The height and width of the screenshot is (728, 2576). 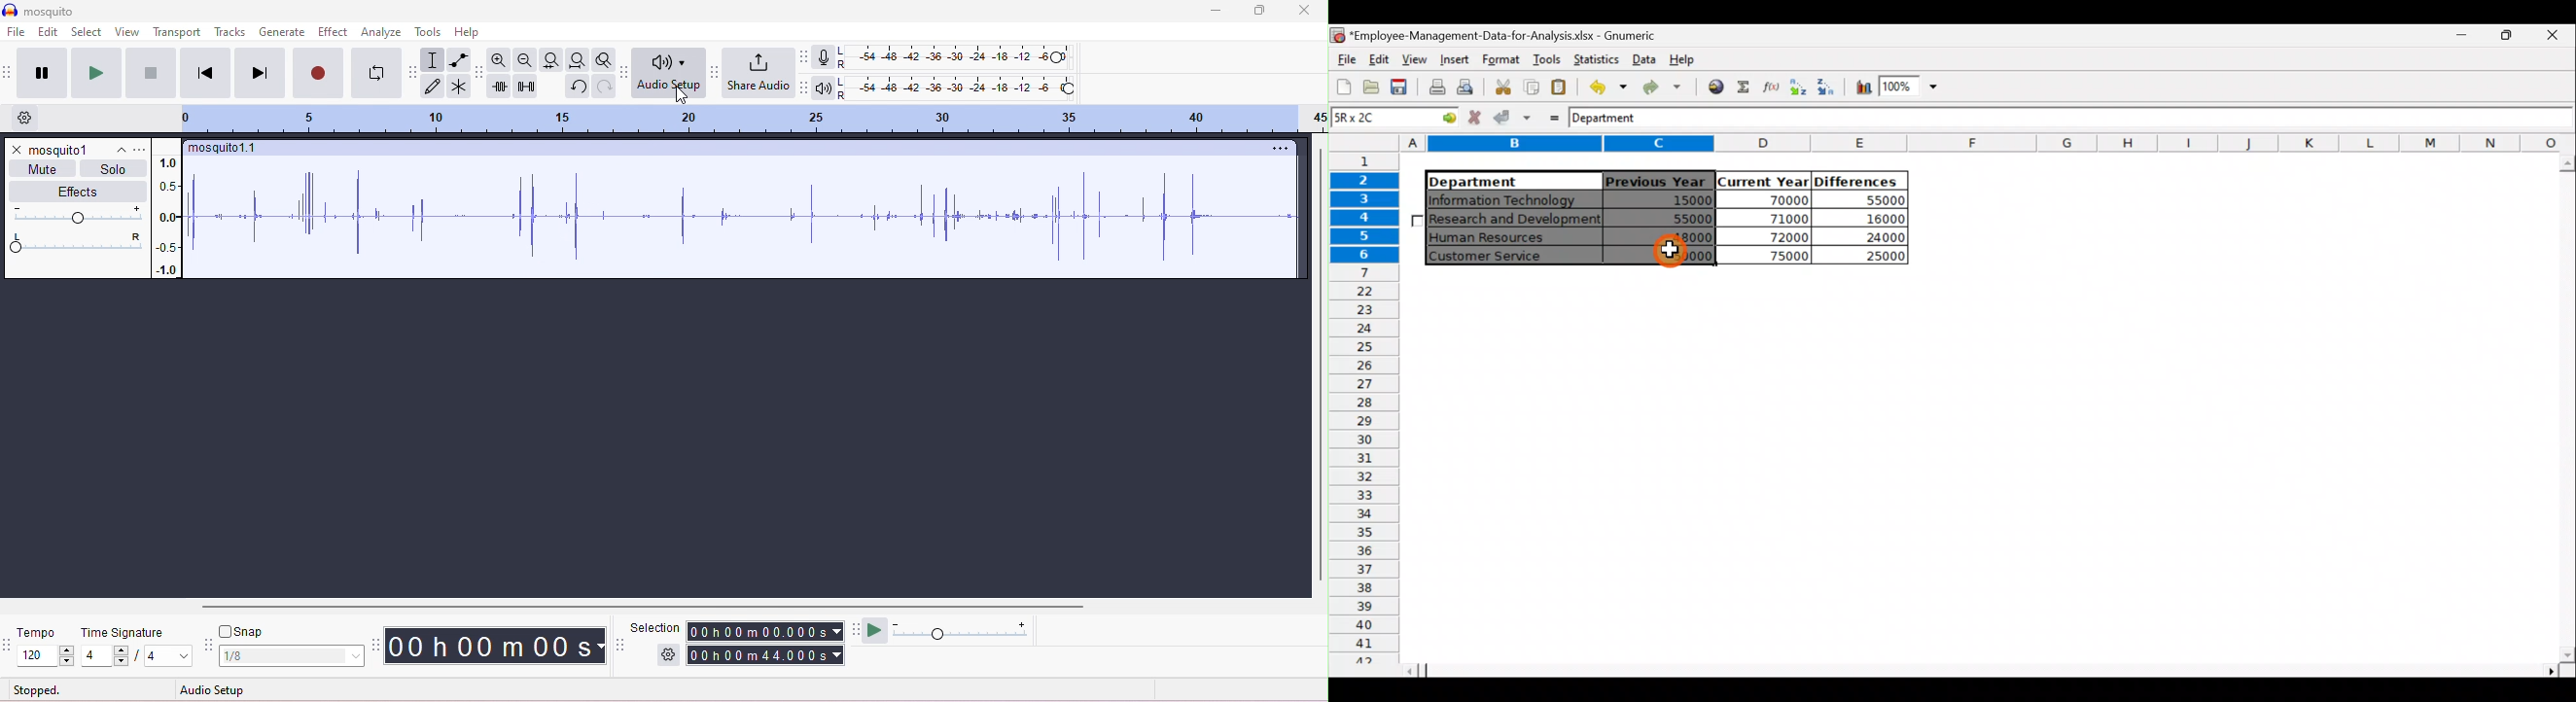 What do you see at coordinates (549, 59) in the screenshot?
I see `fit selection to width` at bounding box center [549, 59].